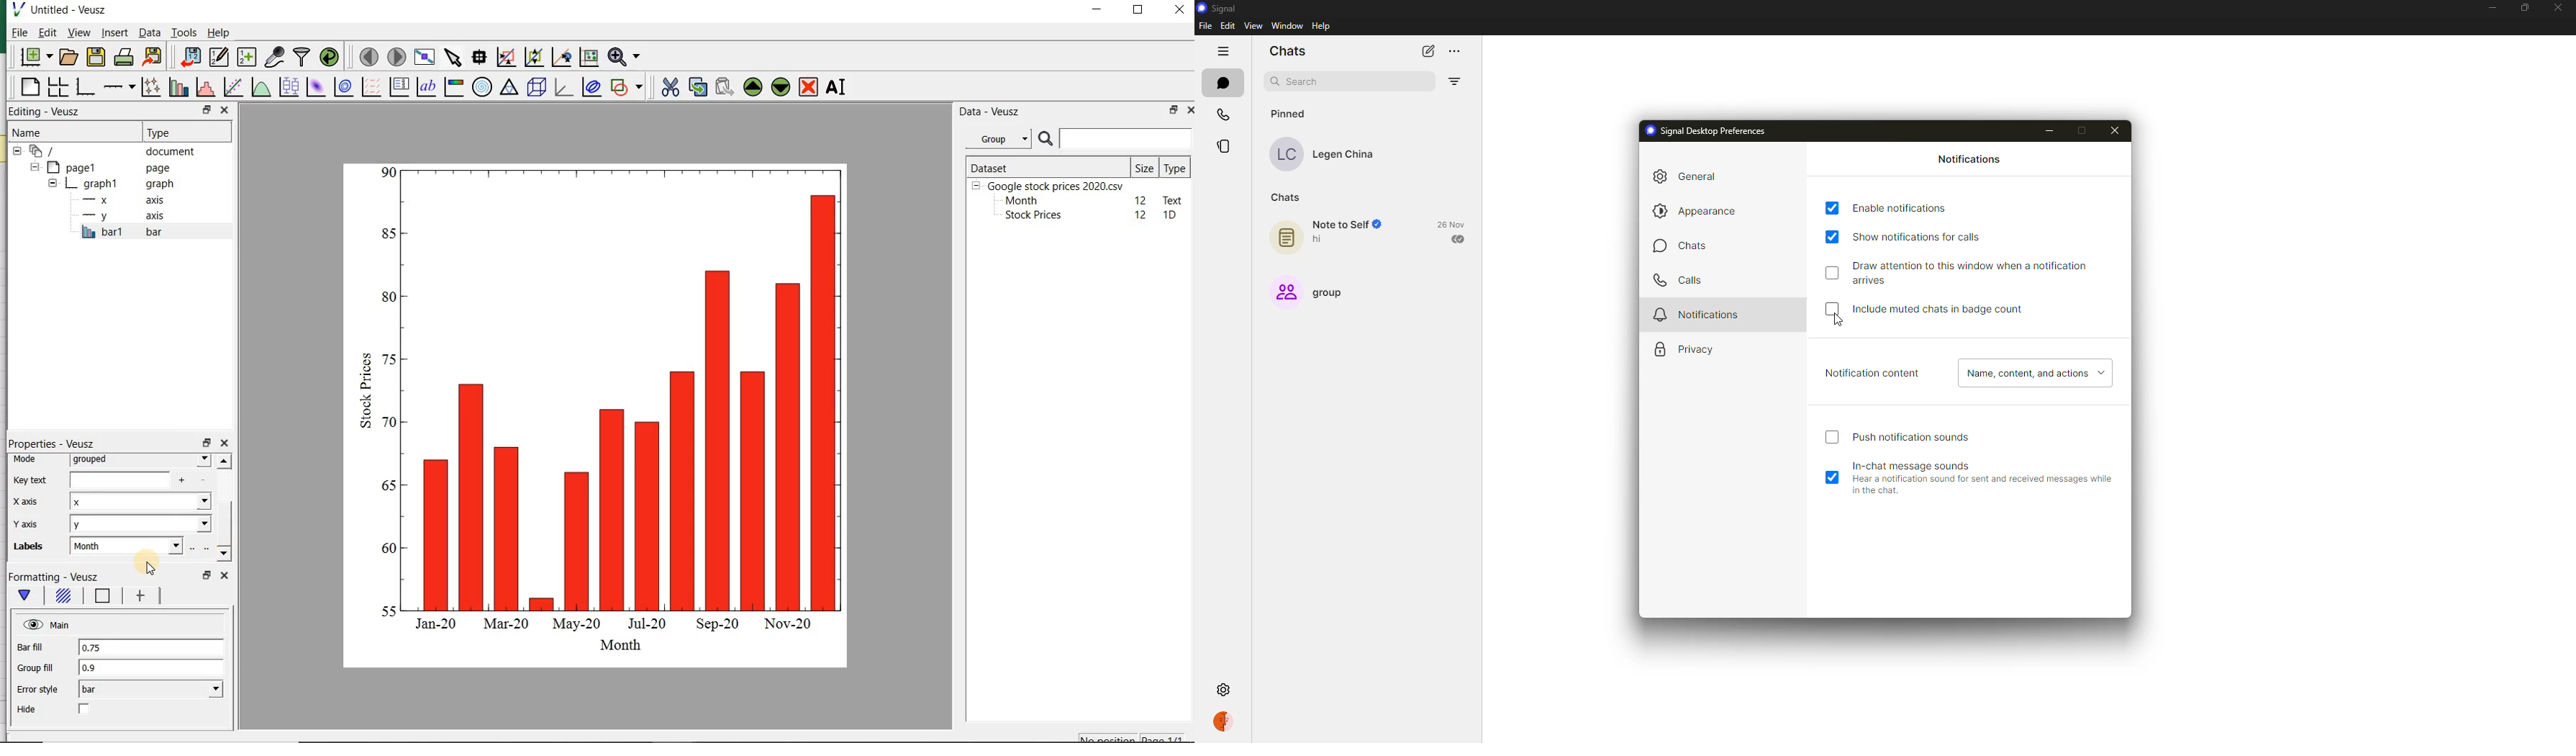 Image resolution: width=2576 pixels, height=756 pixels. What do you see at coordinates (66, 11) in the screenshot?
I see `Untitled-Veusz` at bounding box center [66, 11].